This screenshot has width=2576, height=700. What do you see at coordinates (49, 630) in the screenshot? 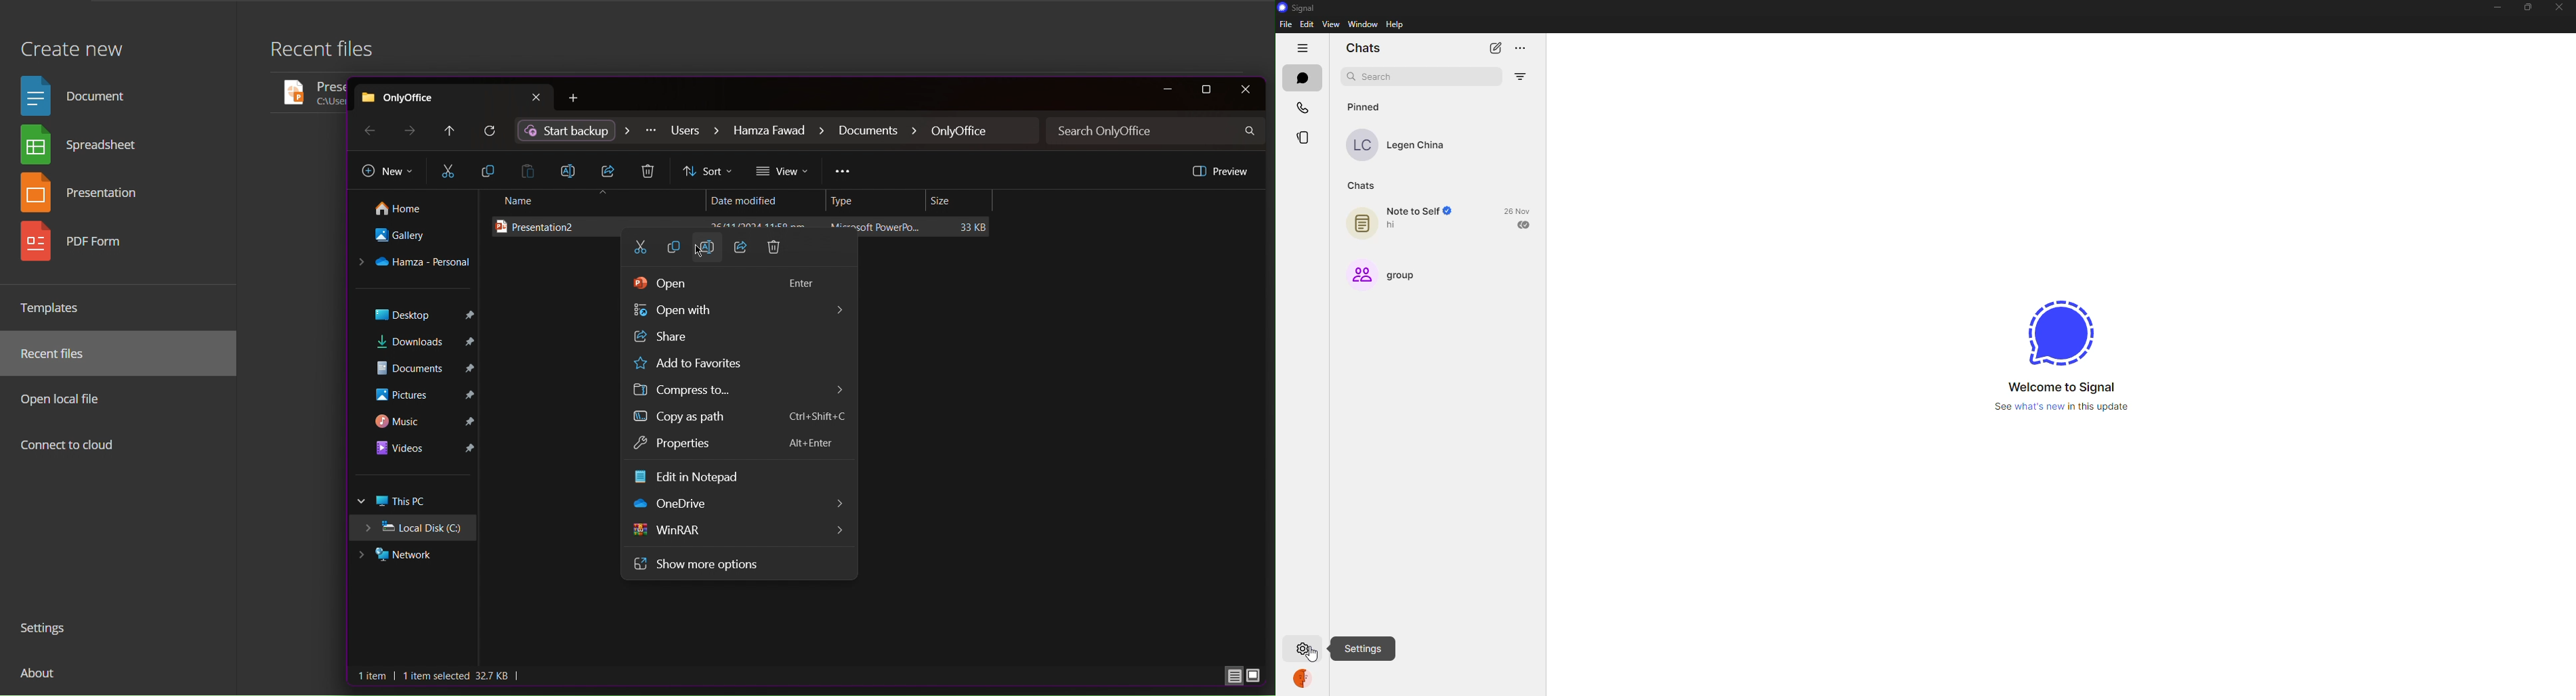
I see `Settings` at bounding box center [49, 630].